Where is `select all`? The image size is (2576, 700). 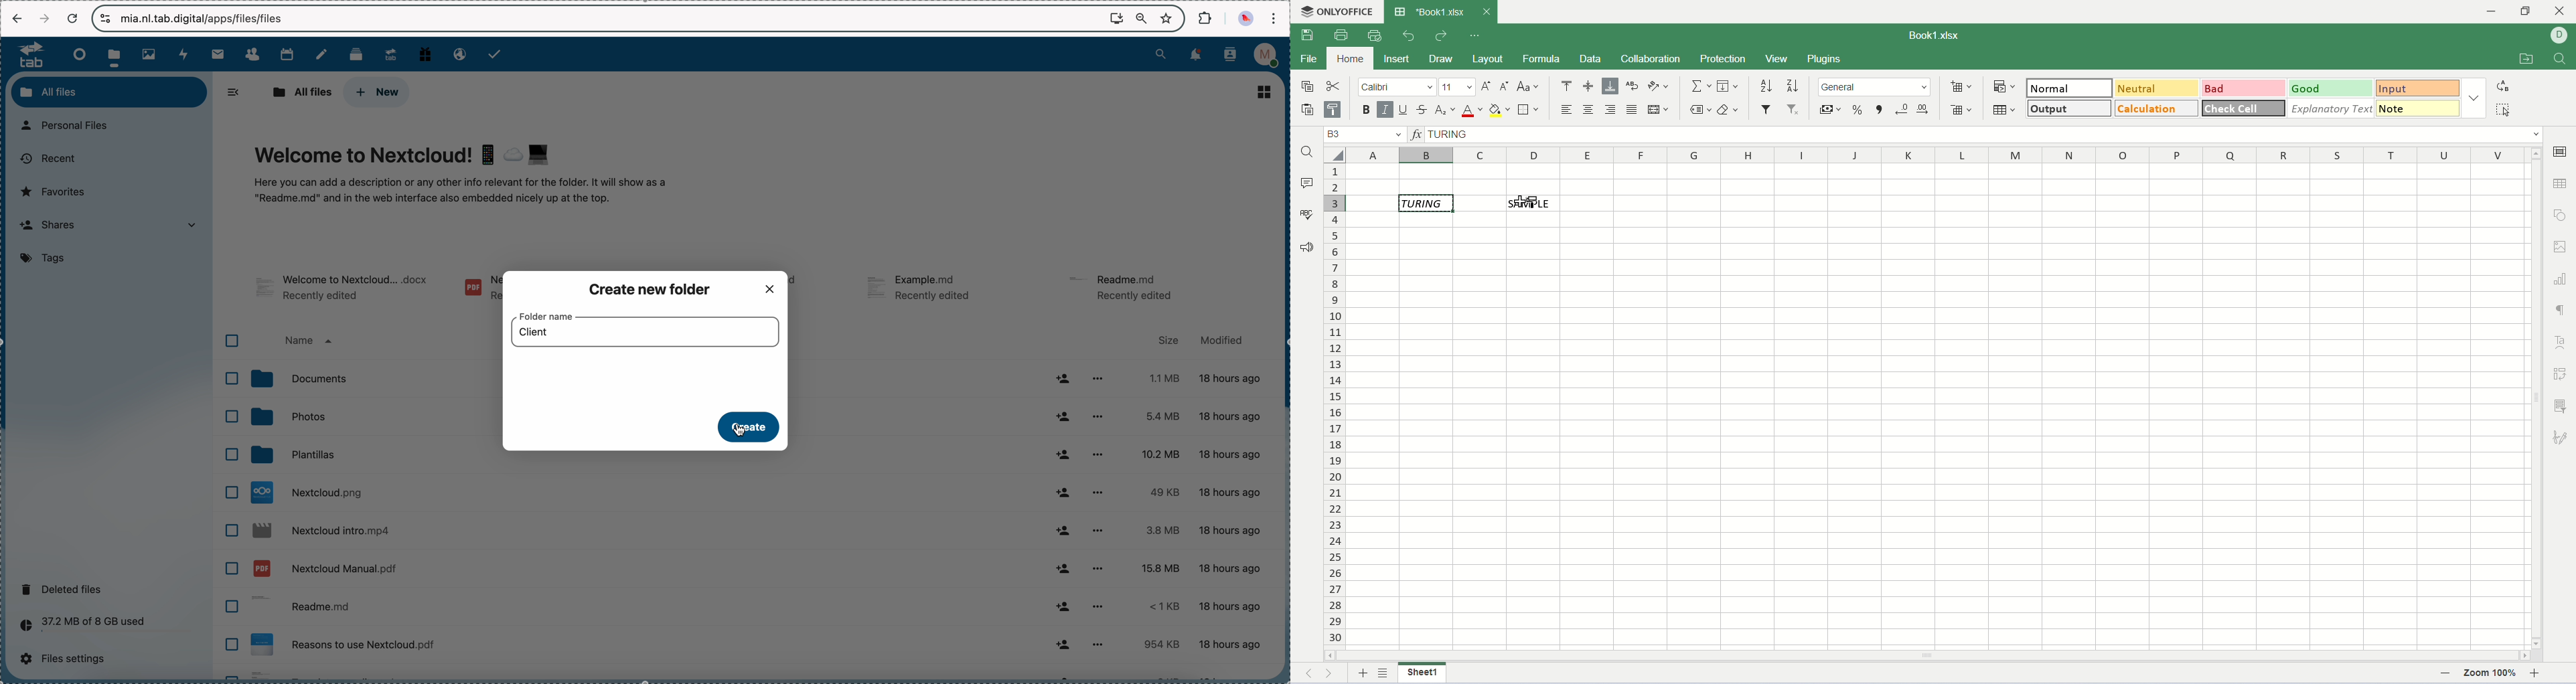 select all is located at coordinates (2502, 108).